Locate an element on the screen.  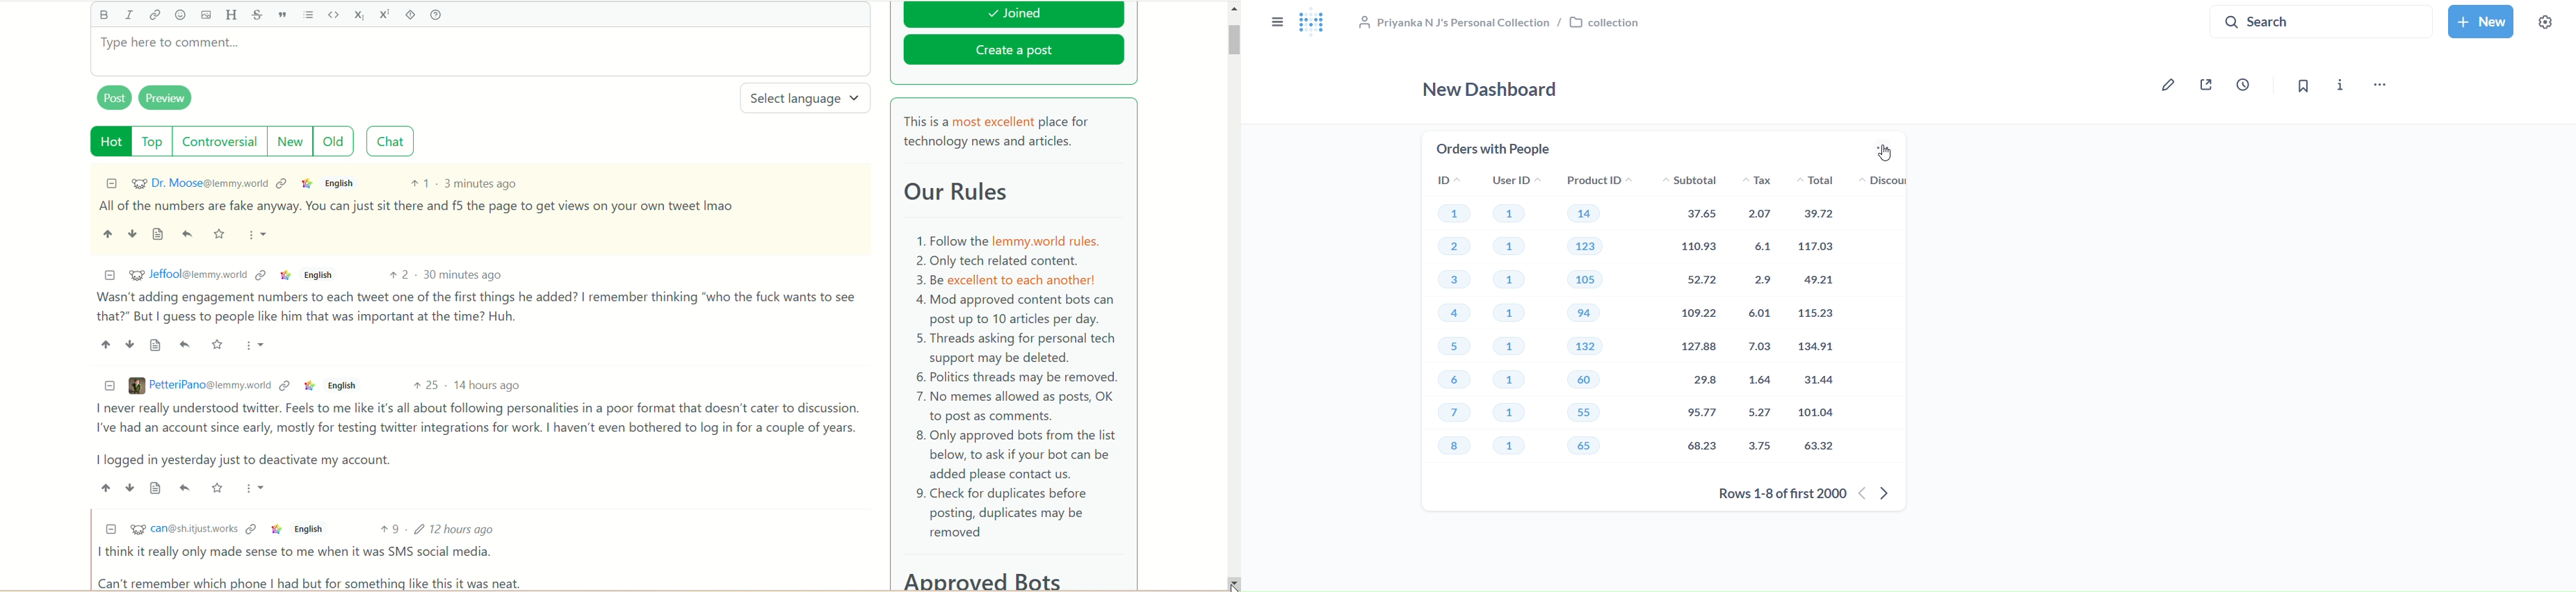
next is located at coordinates (1886, 493).